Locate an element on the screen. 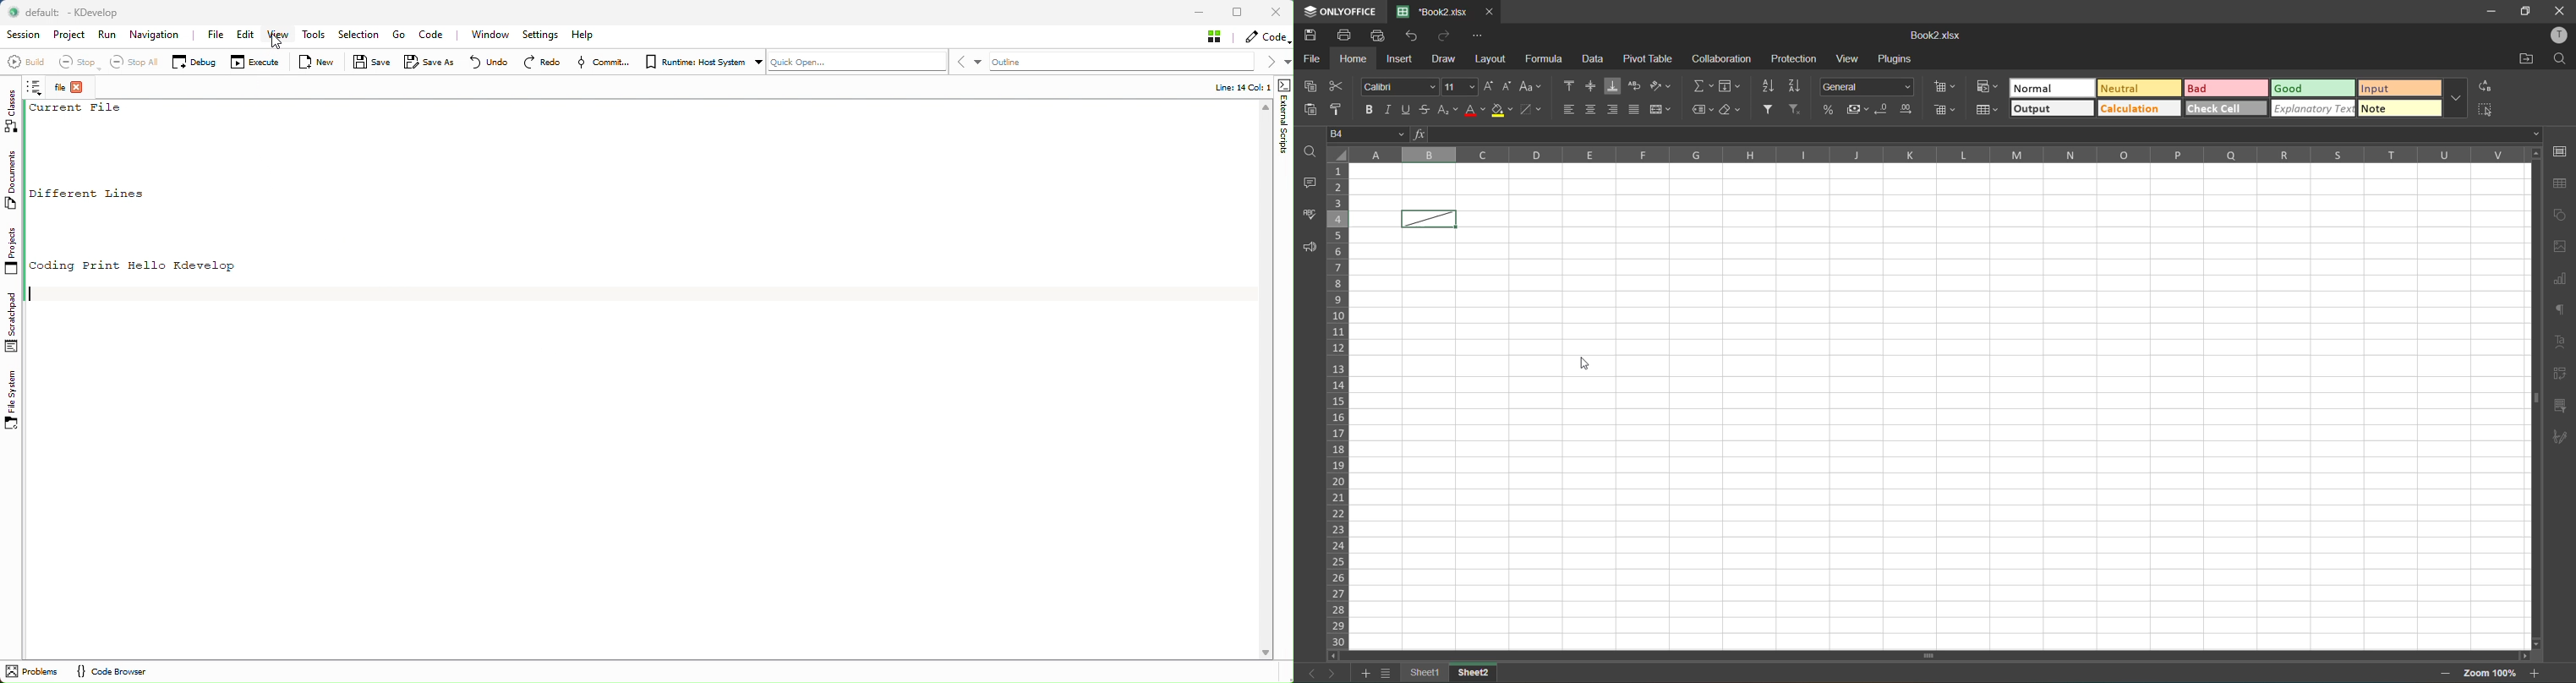 Image resolution: width=2576 pixels, height=700 pixels. conditional formatting is located at coordinates (1990, 88).